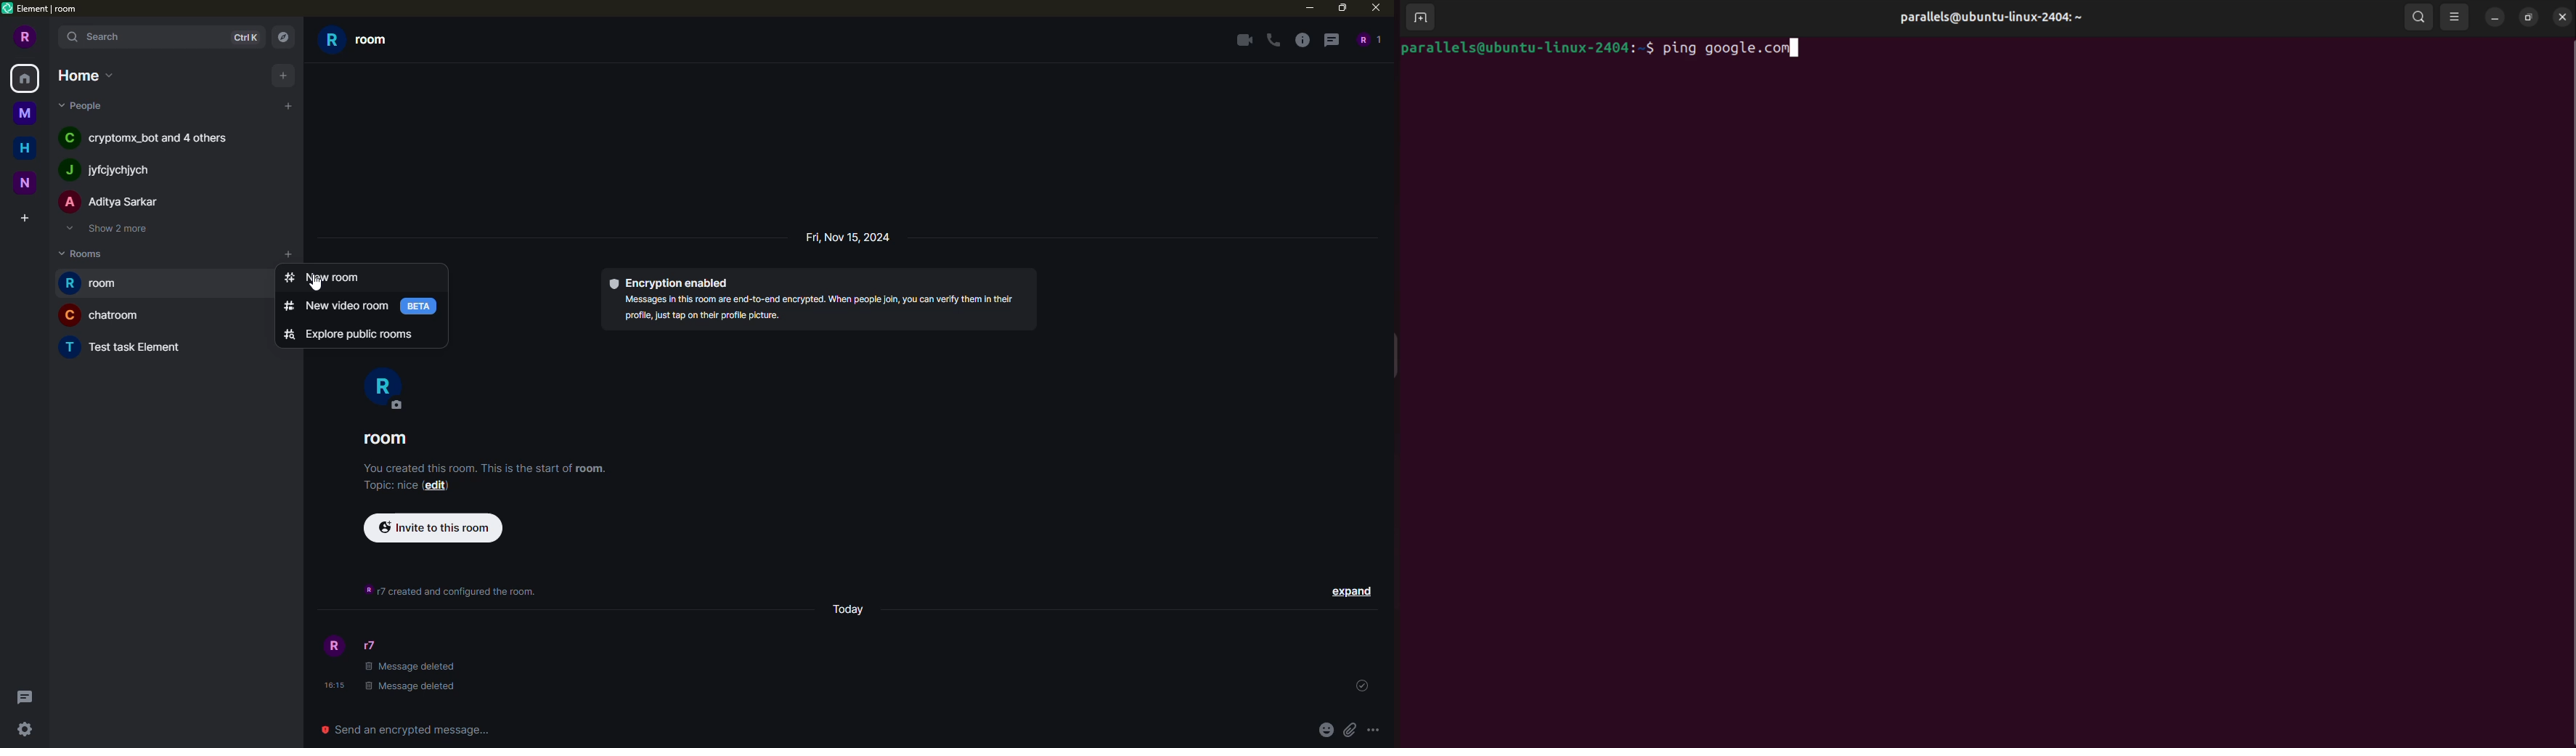 The image size is (2576, 756). I want to click on new video room, so click(341, 306).